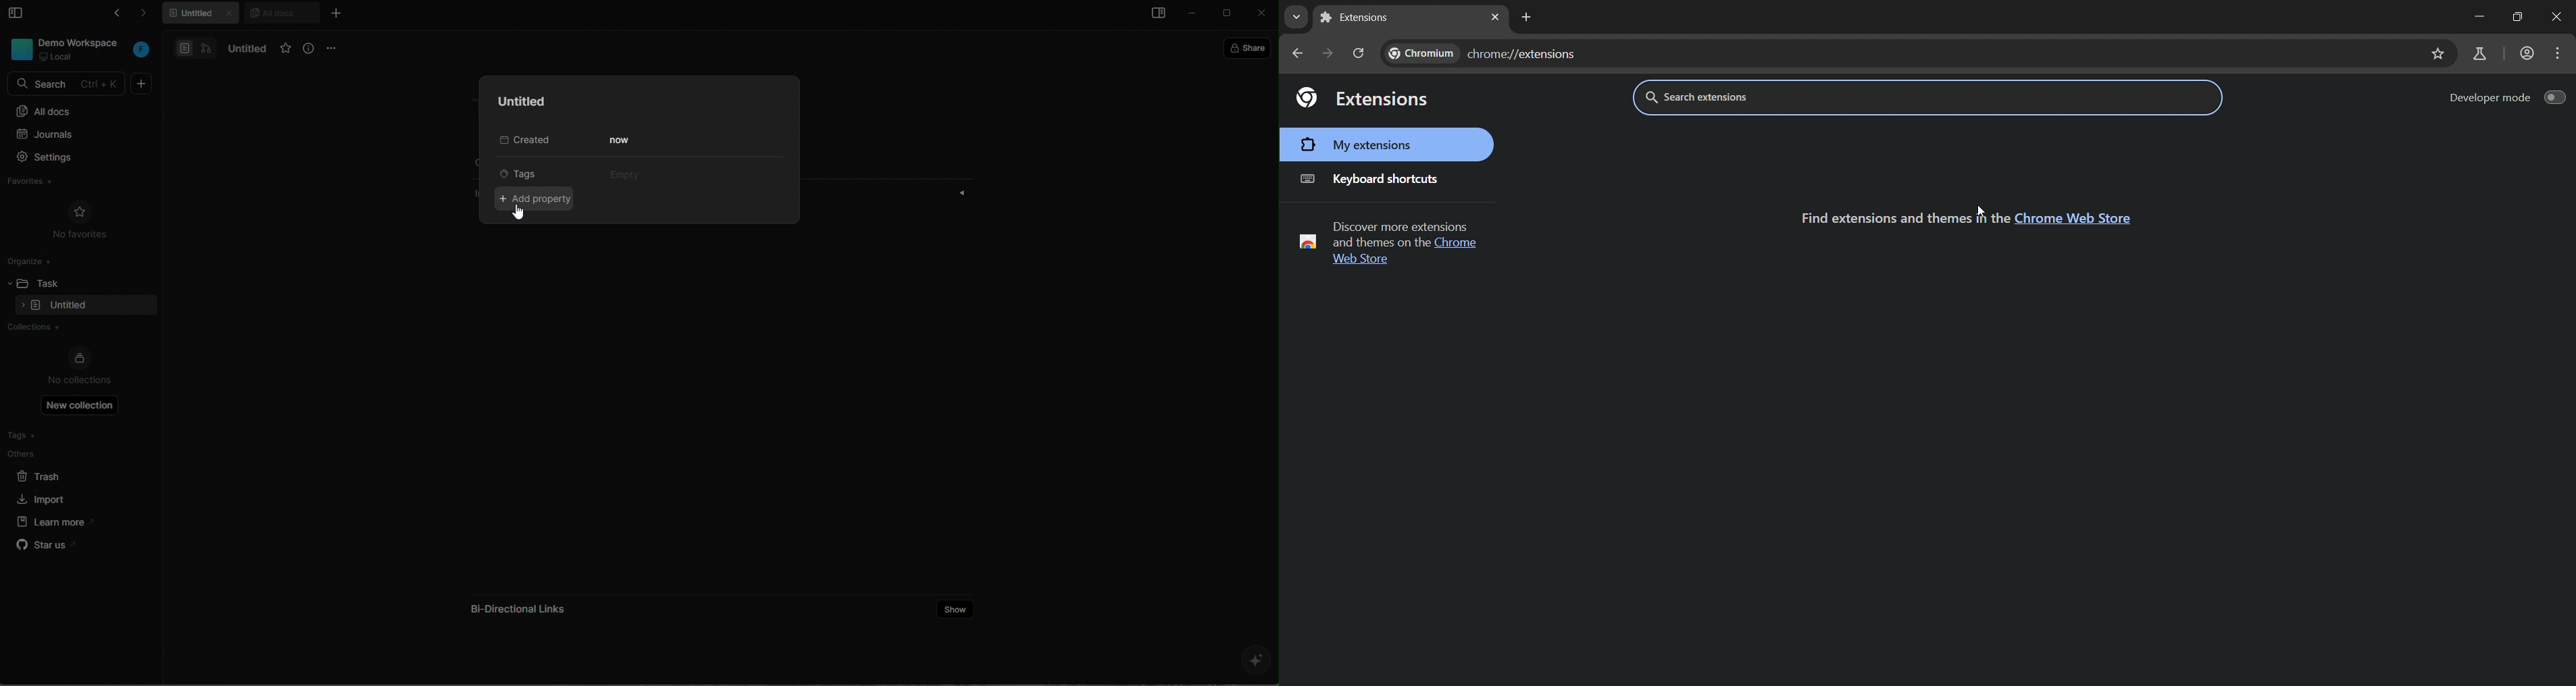  Describe the element at coordinates (310, 49) in the screenshot. I see `info` at that location.